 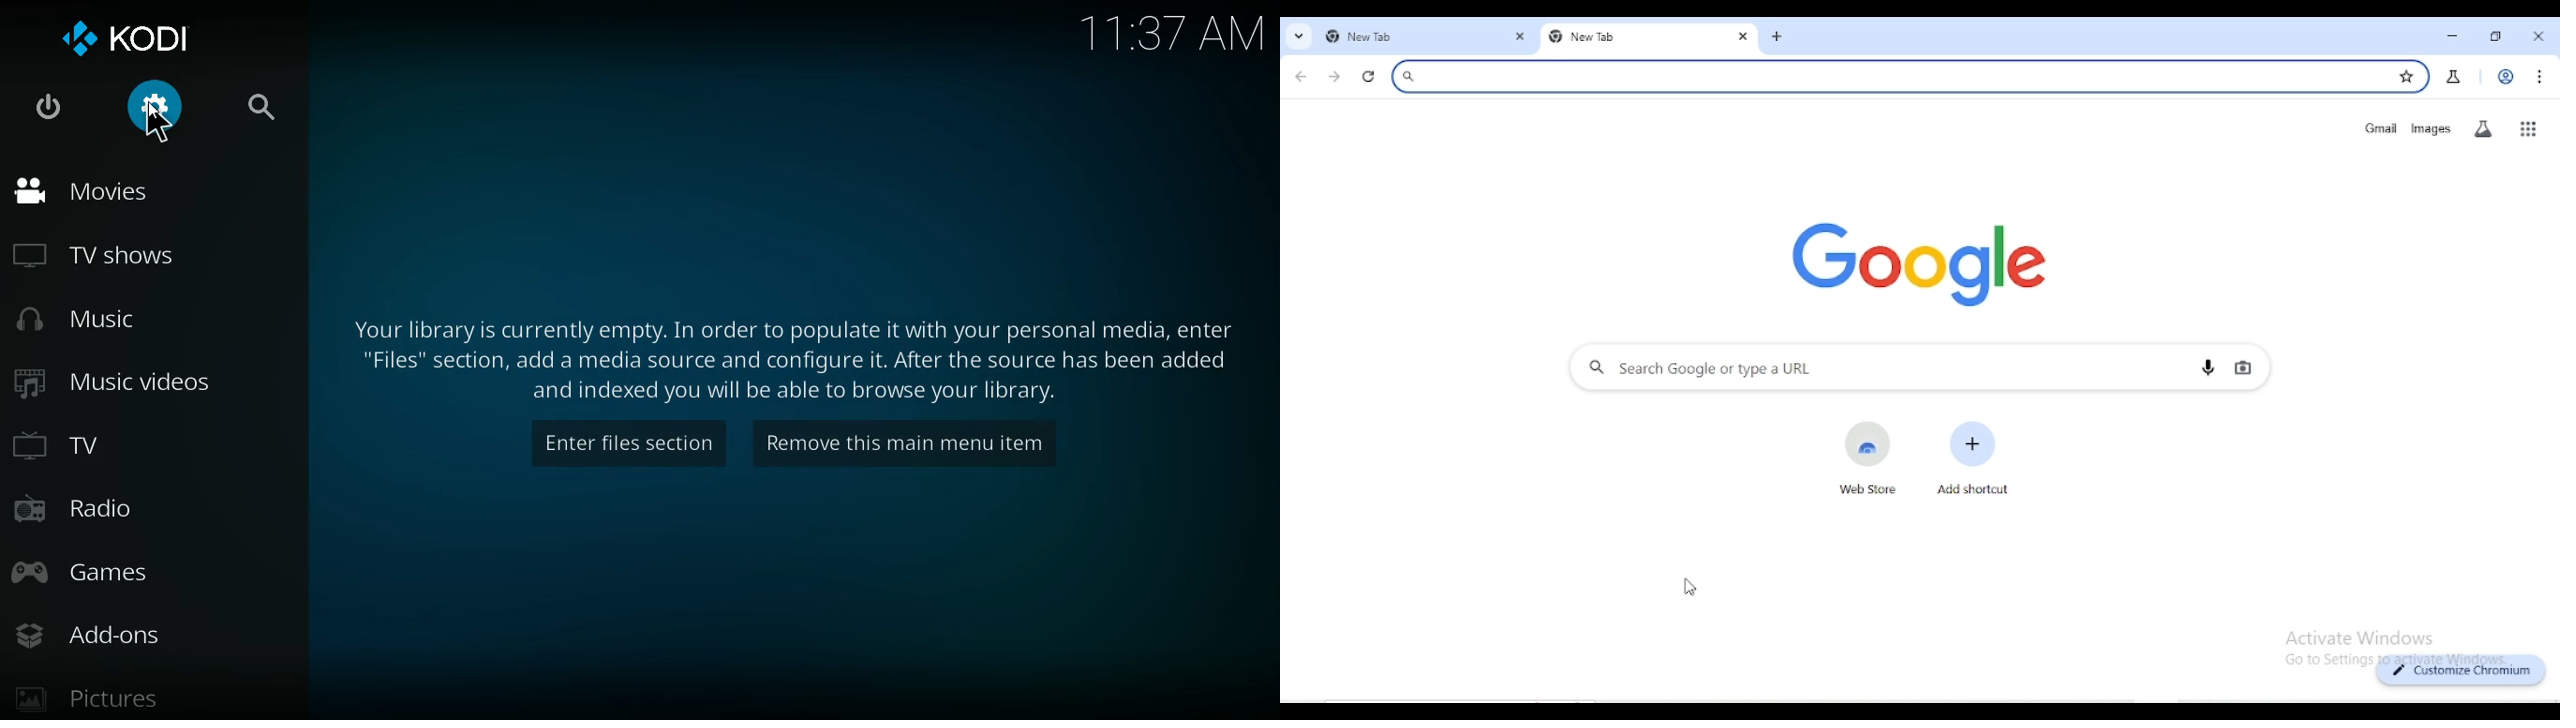 I want to click on add-ons, so click(x=113, y=638).